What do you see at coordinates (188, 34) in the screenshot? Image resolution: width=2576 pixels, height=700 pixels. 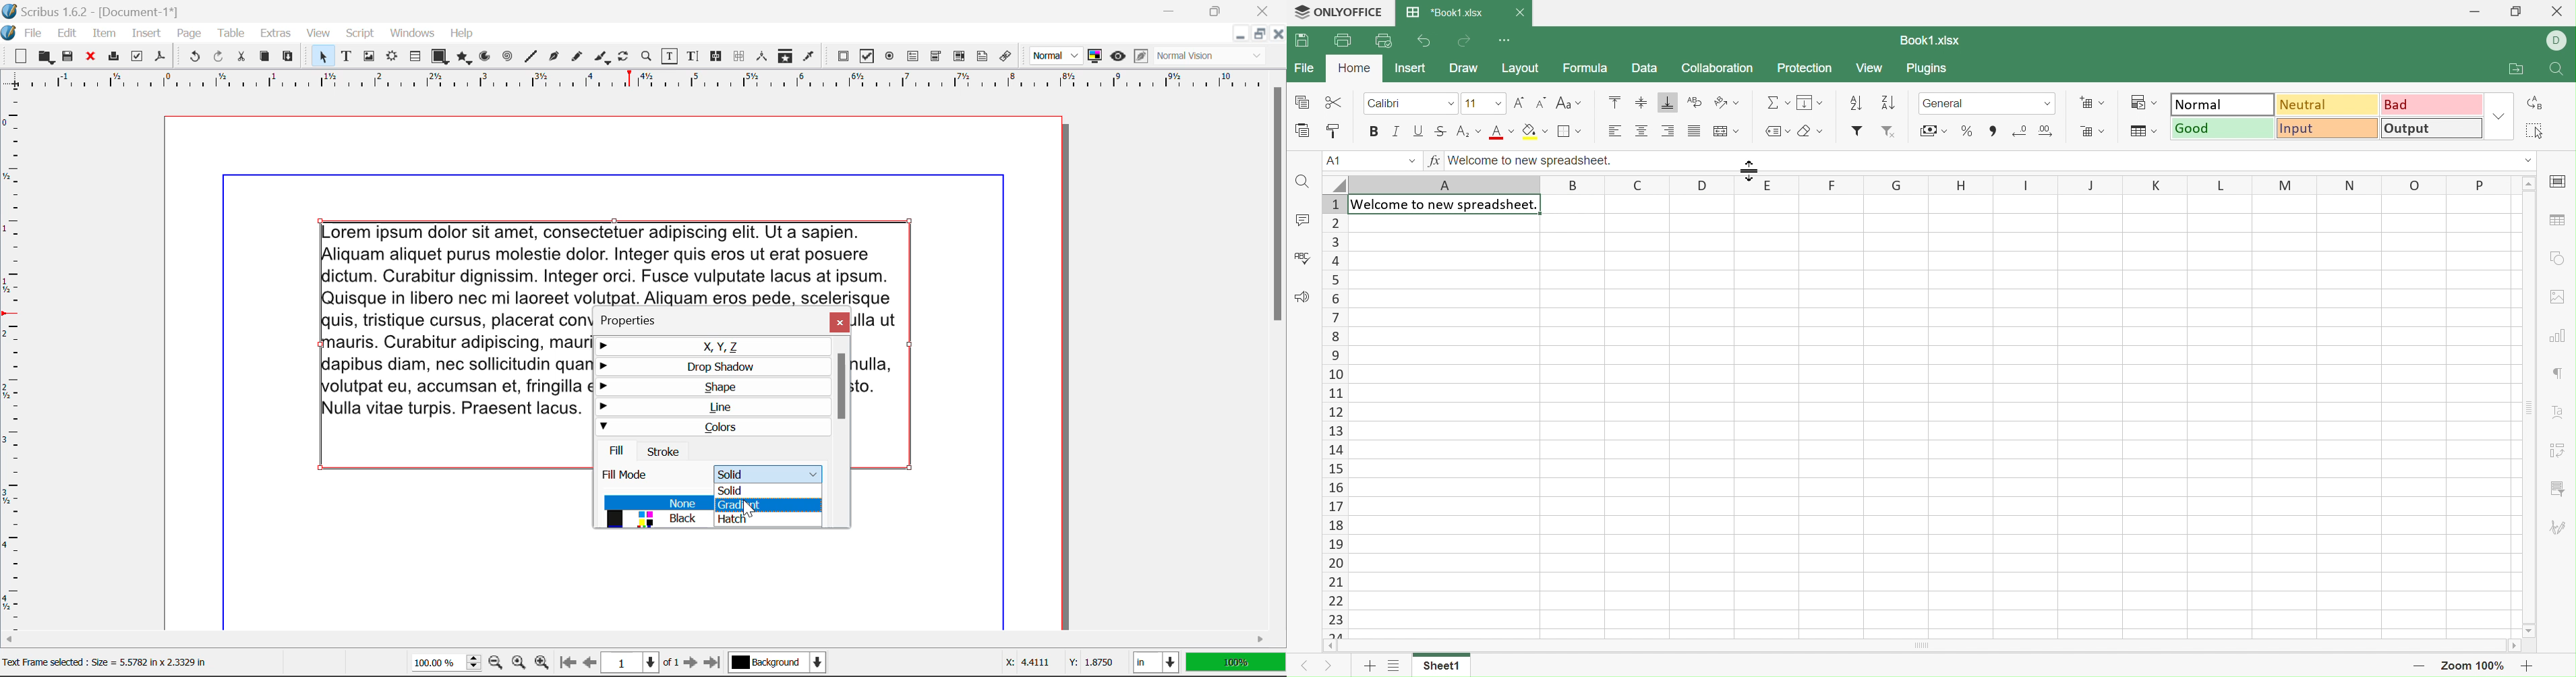 I see `Page` at bounding box center [188, 34].